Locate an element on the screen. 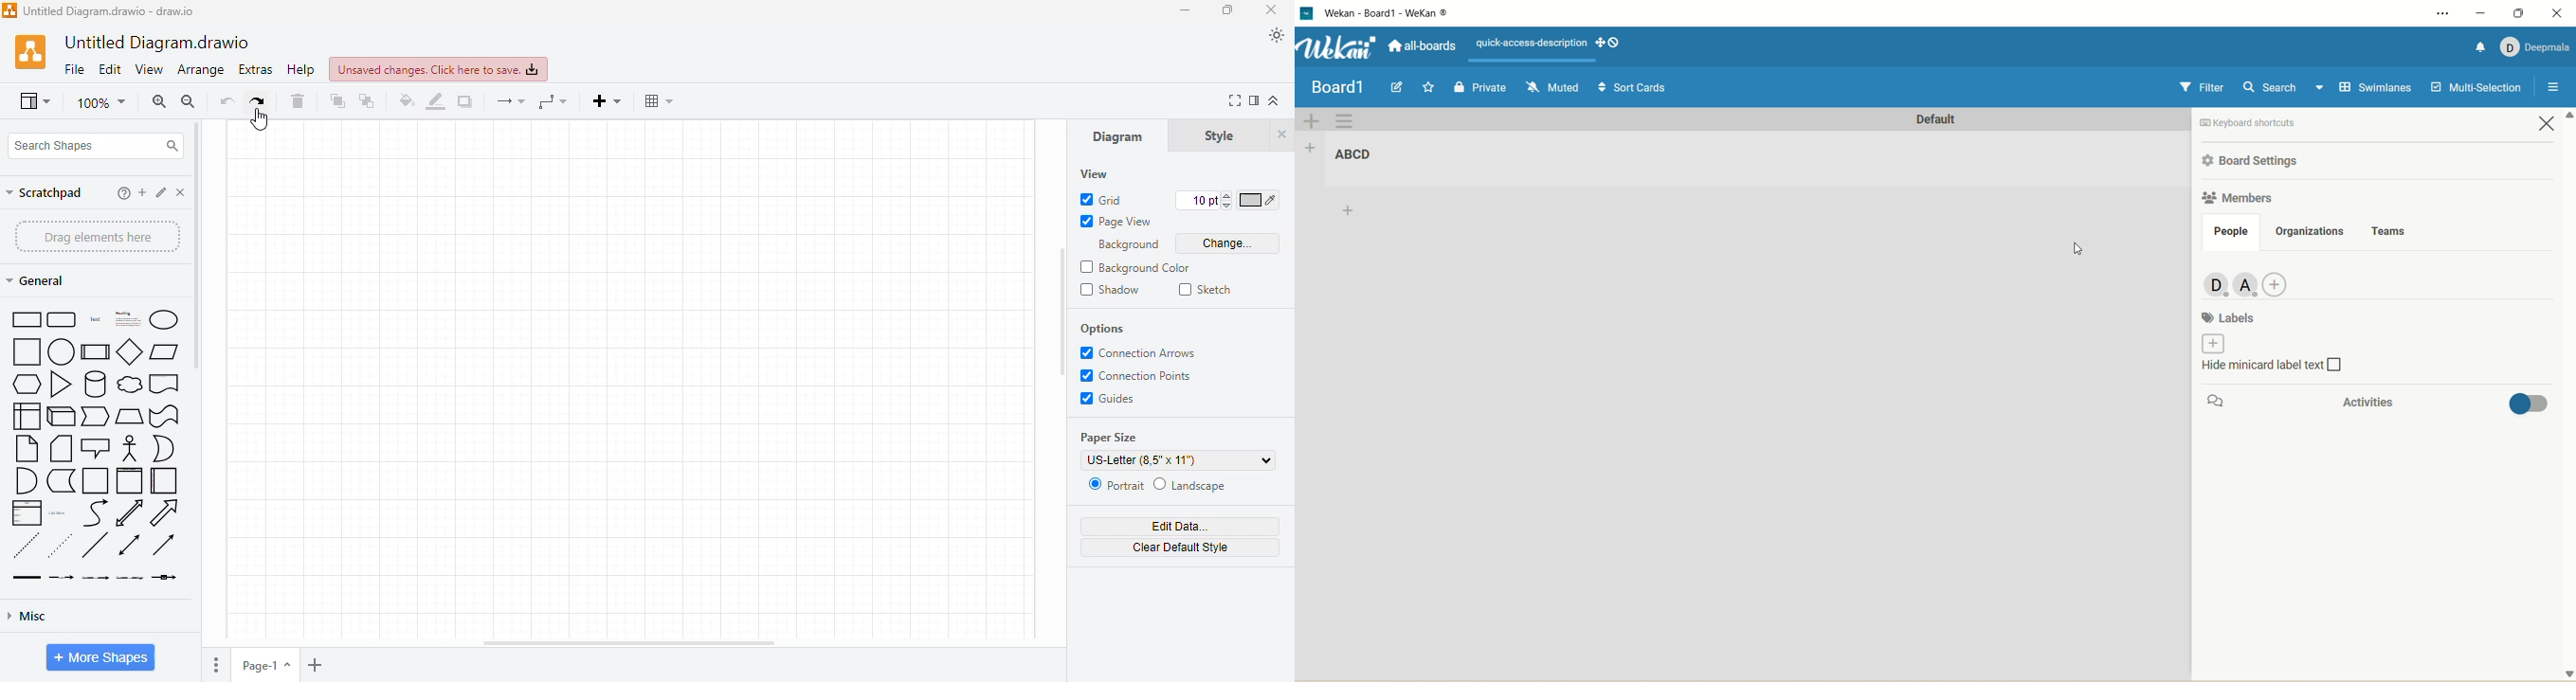  portrait is located at coordinates (1116, 484).